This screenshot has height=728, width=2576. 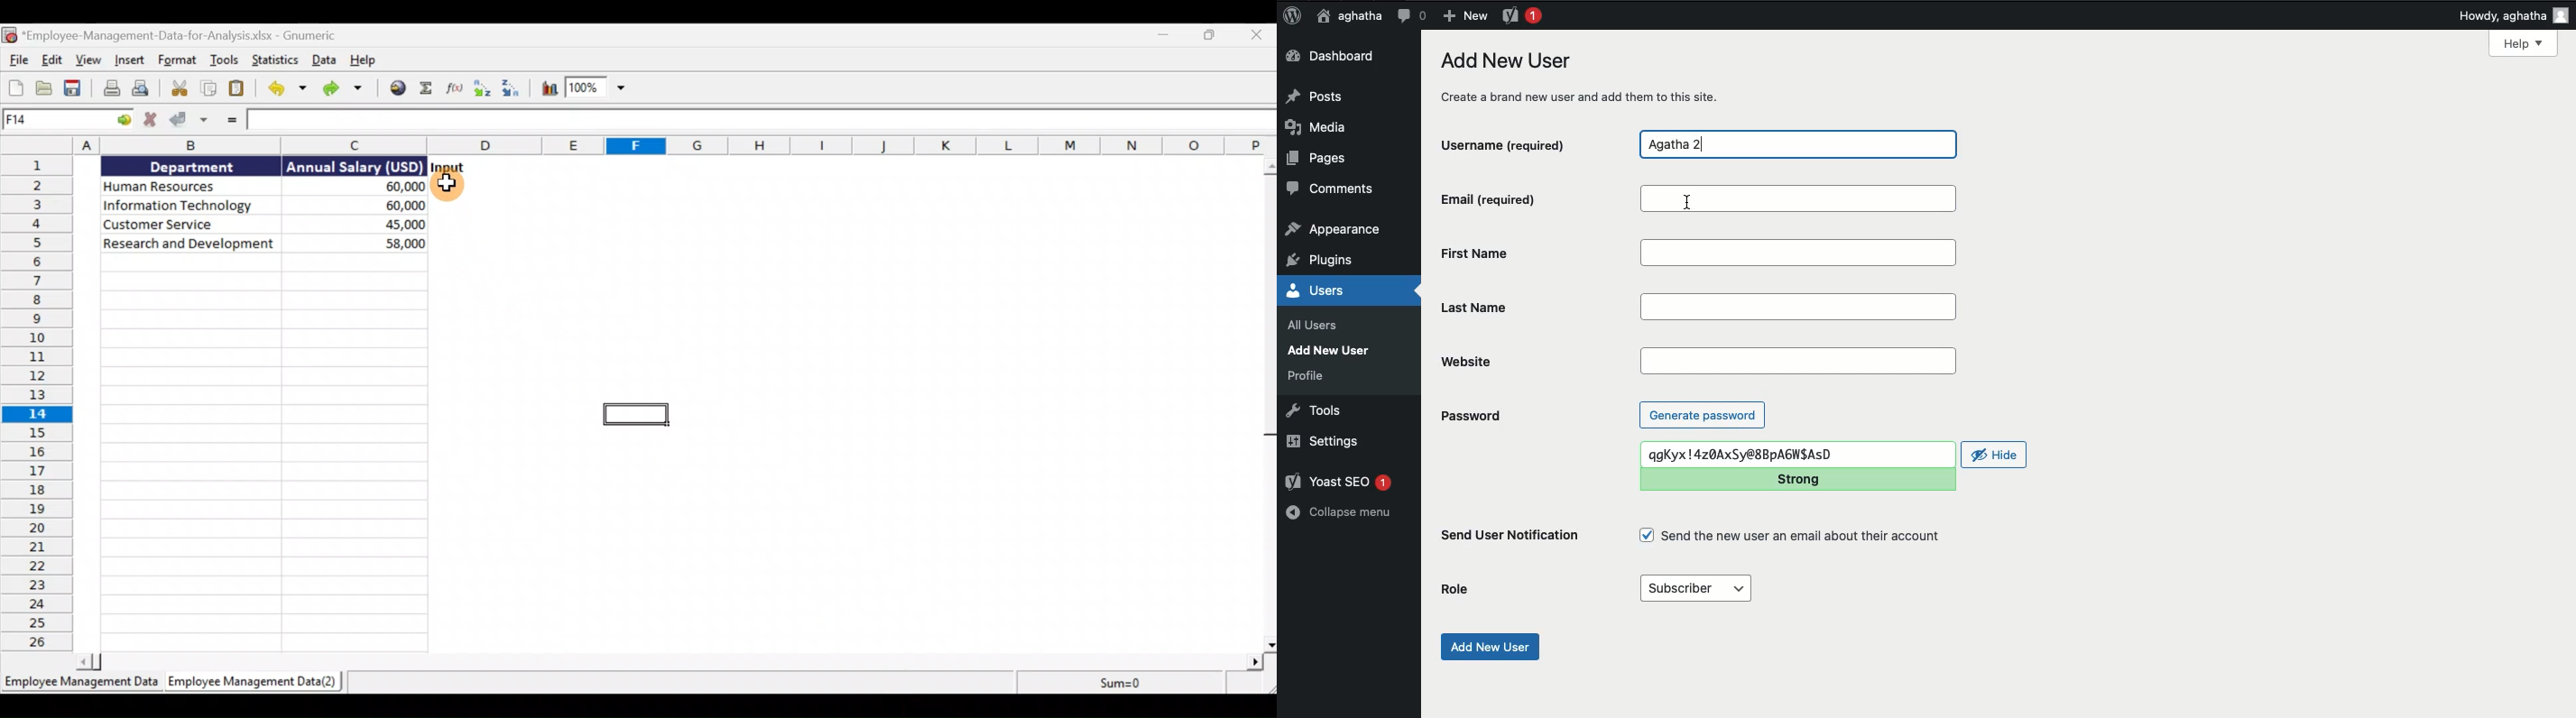 I want to click on Sort Descending, so click(x=513, y=88).